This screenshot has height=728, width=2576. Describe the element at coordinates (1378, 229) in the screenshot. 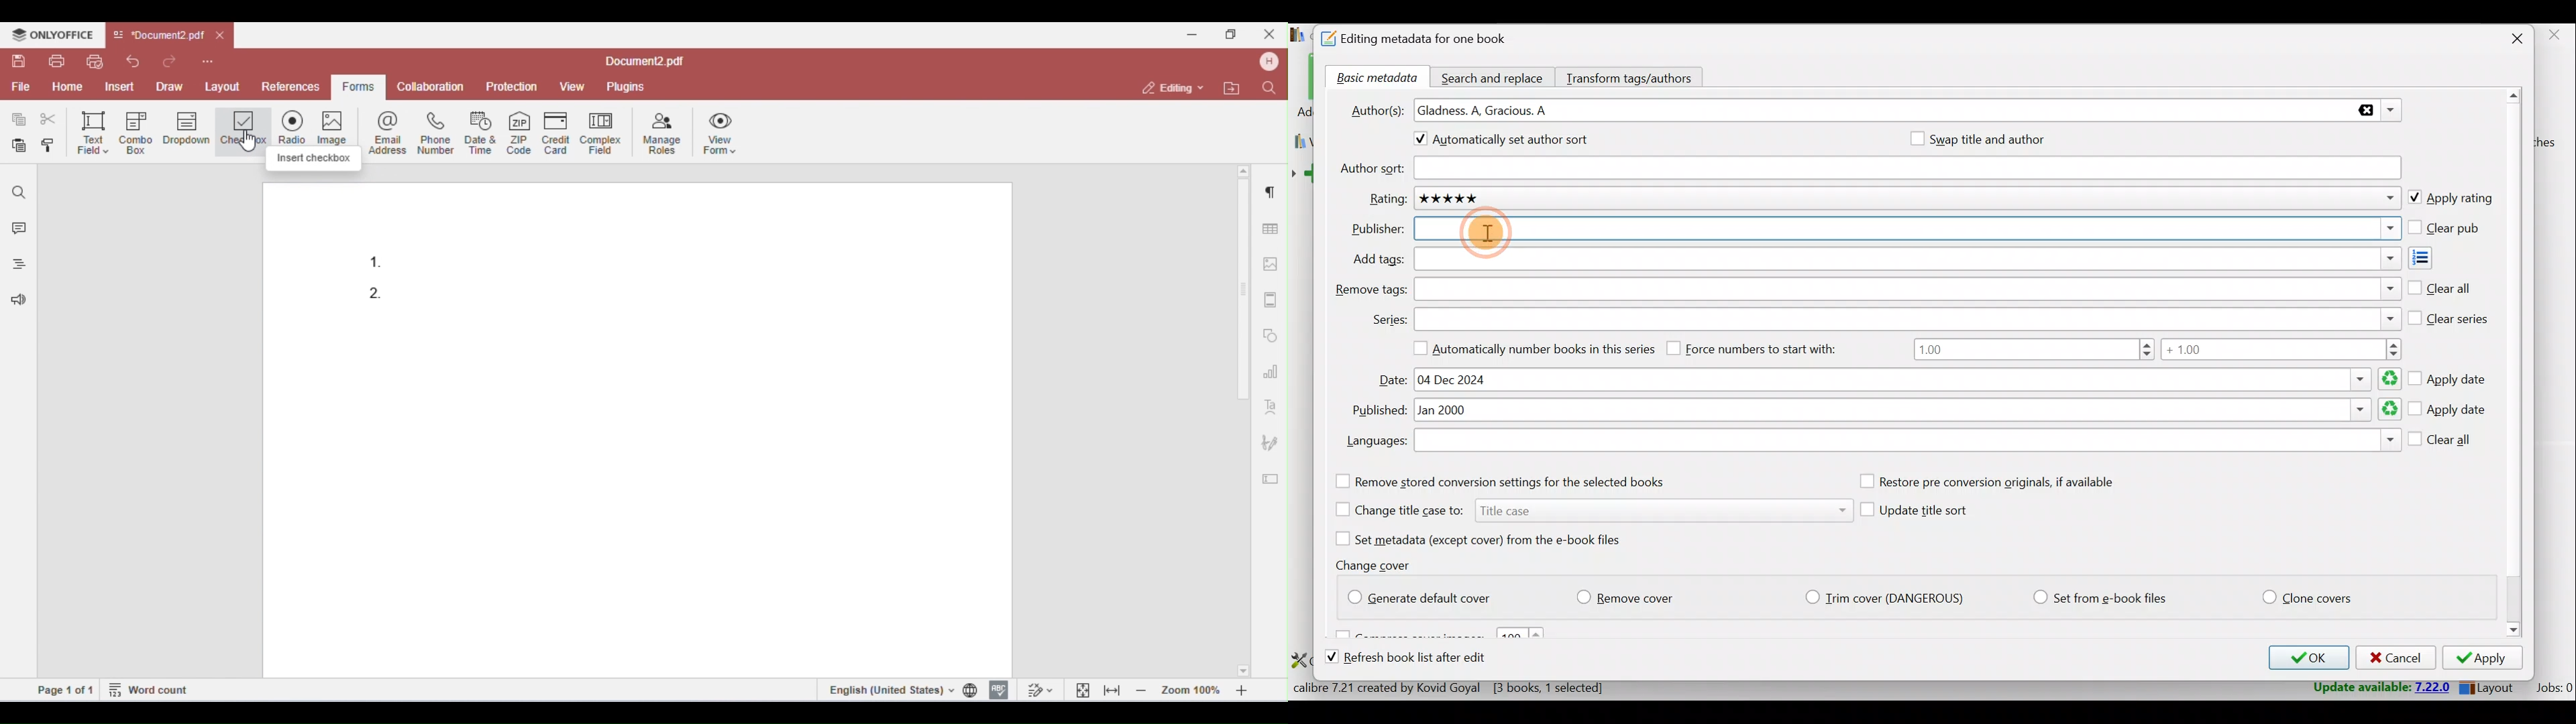

I see `Publisher:` at that location.